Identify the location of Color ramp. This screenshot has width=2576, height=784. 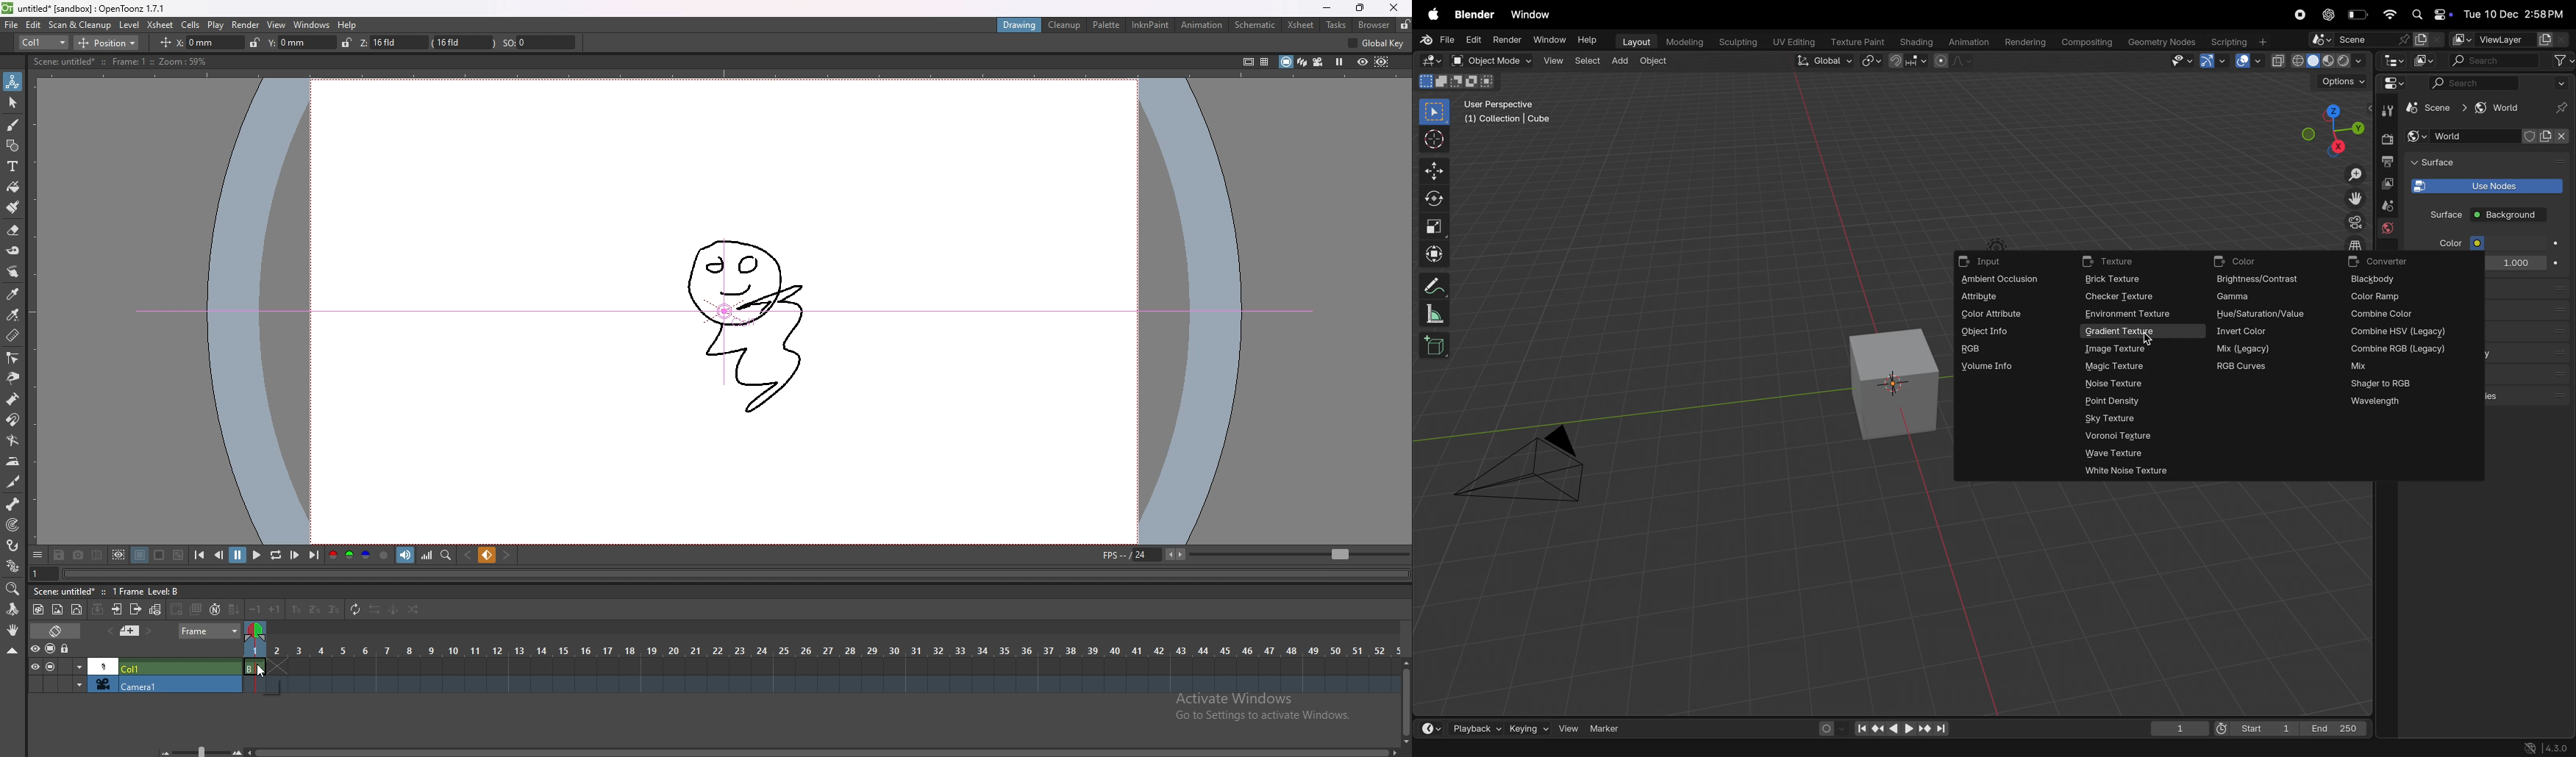
(2383, 297).